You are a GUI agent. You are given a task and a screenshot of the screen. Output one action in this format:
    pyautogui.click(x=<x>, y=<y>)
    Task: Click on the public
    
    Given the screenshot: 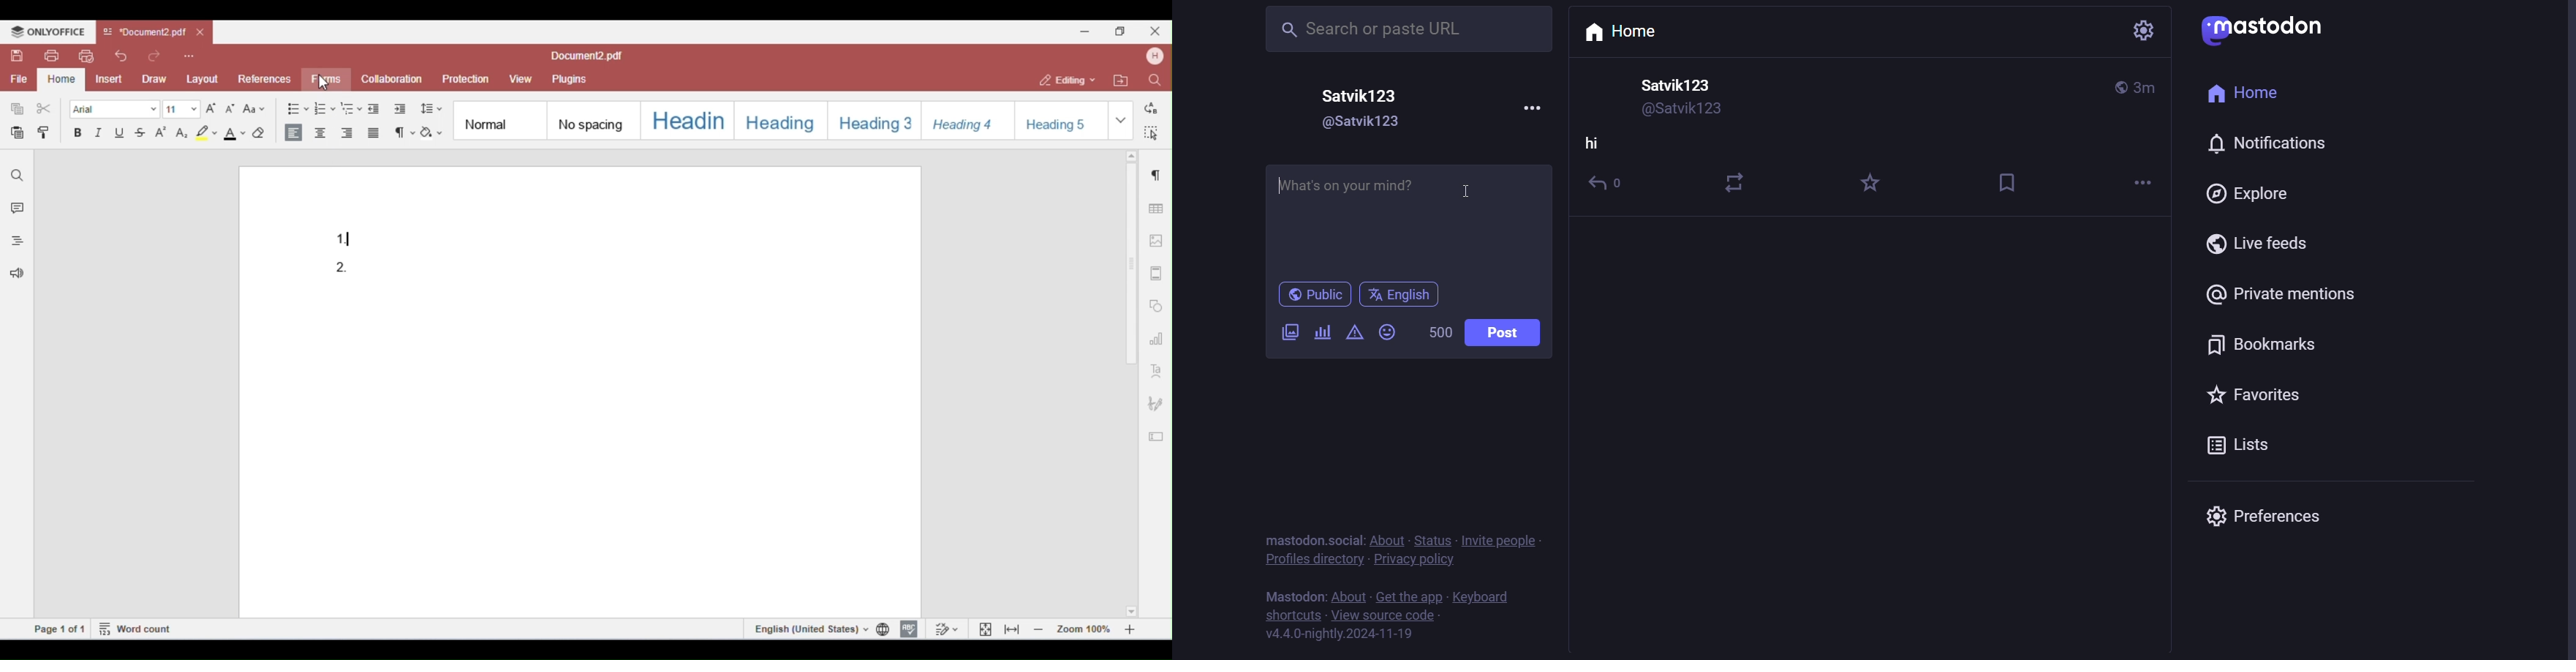 What is the action you would take?
    pyautogui.click(x=1312, y=295)
    